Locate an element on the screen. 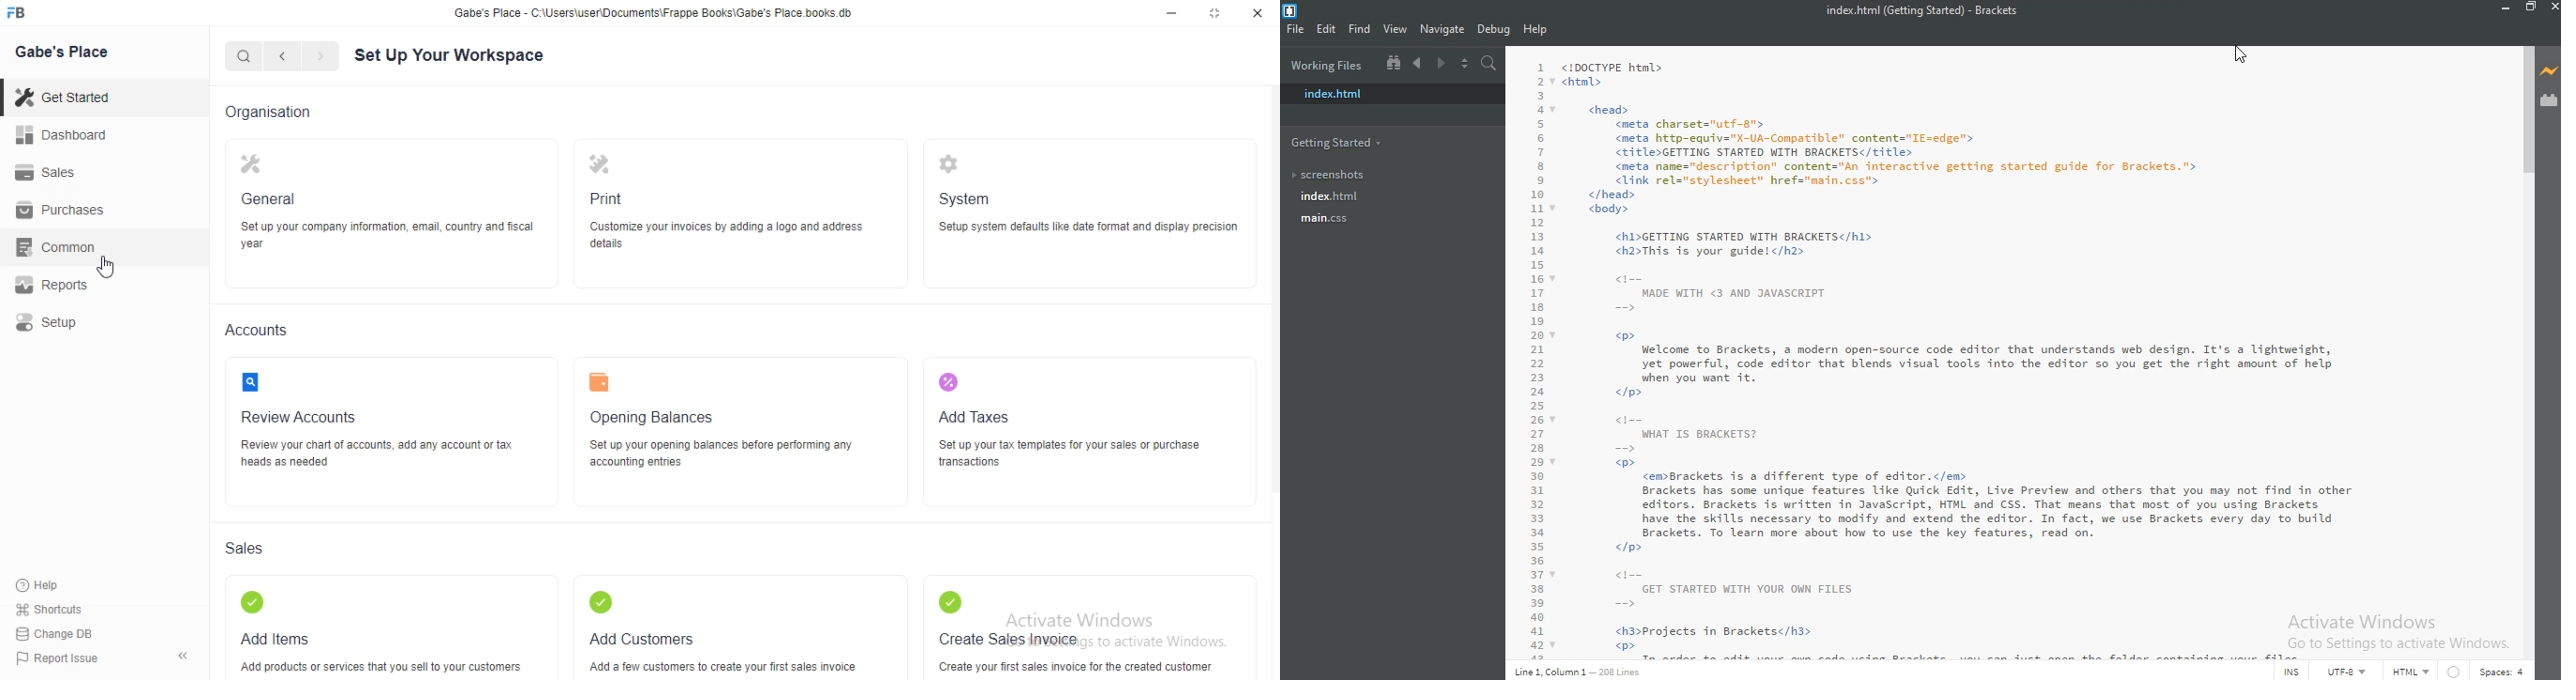  minimize is located at coordinates (1170, 16).